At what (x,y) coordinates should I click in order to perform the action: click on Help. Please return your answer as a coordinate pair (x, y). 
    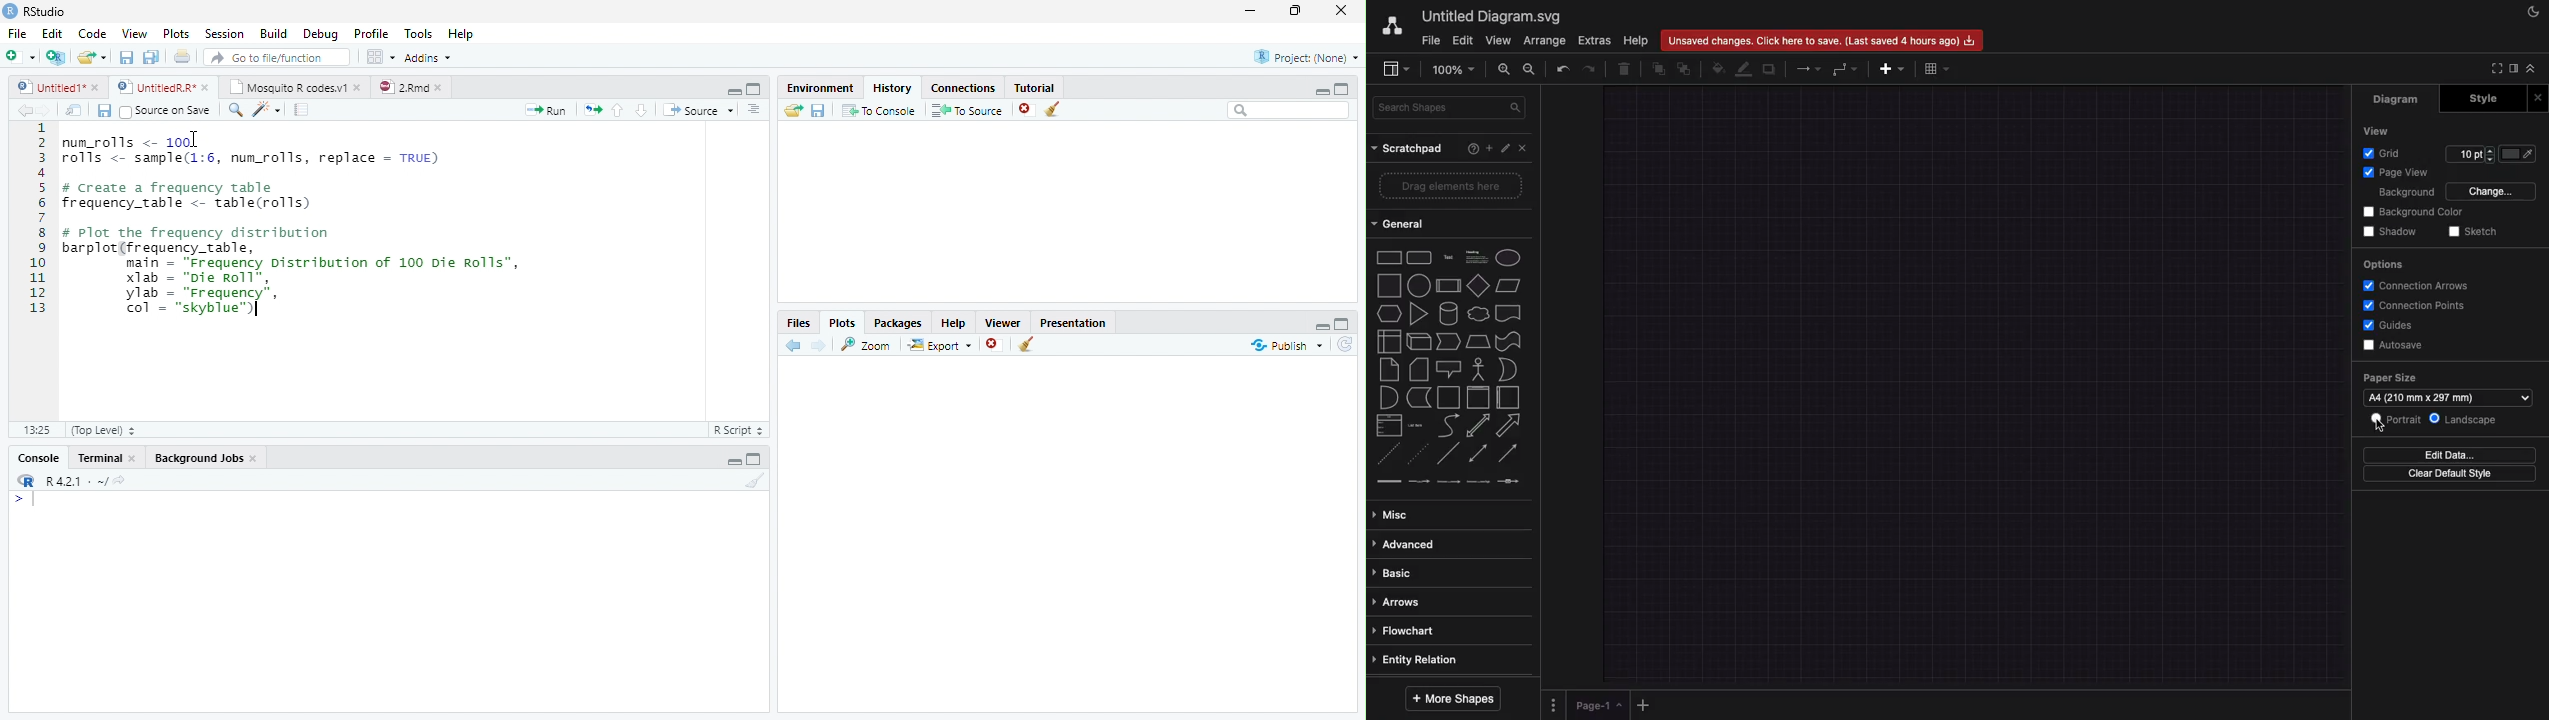
    Looking at the image, I should click on (954, 322).